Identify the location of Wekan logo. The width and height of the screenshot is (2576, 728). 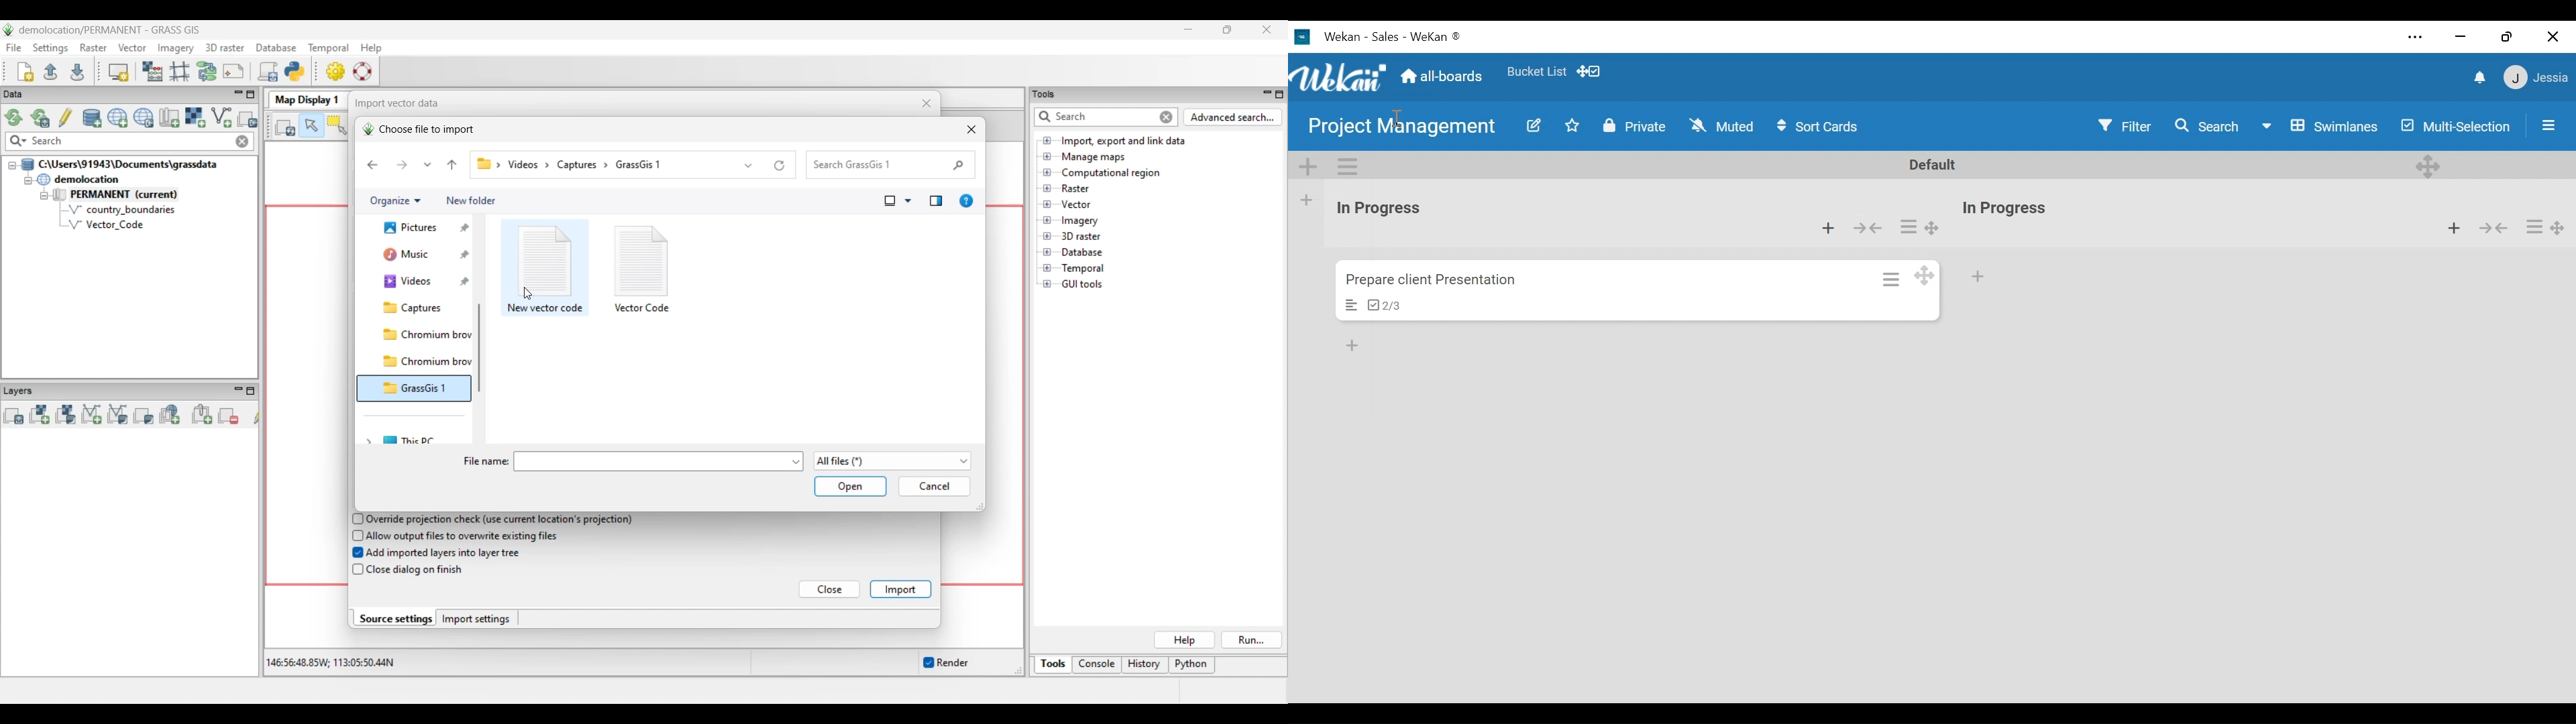
(1338, 78).